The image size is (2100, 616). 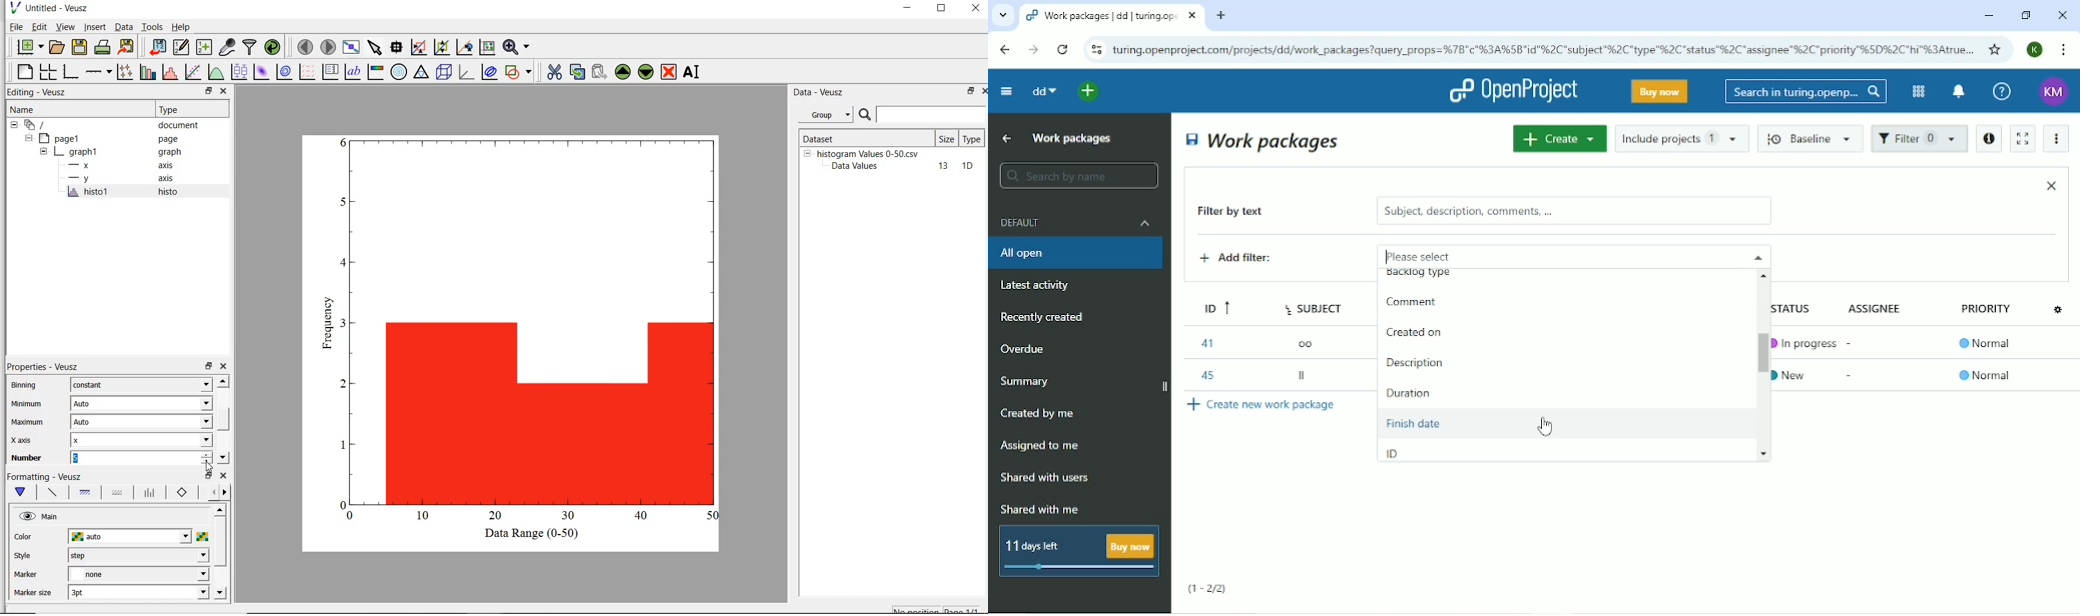 What do you see at coordinates (116, 493) in the screenshot?
I see `fill over` at bounding box center [116, 493].